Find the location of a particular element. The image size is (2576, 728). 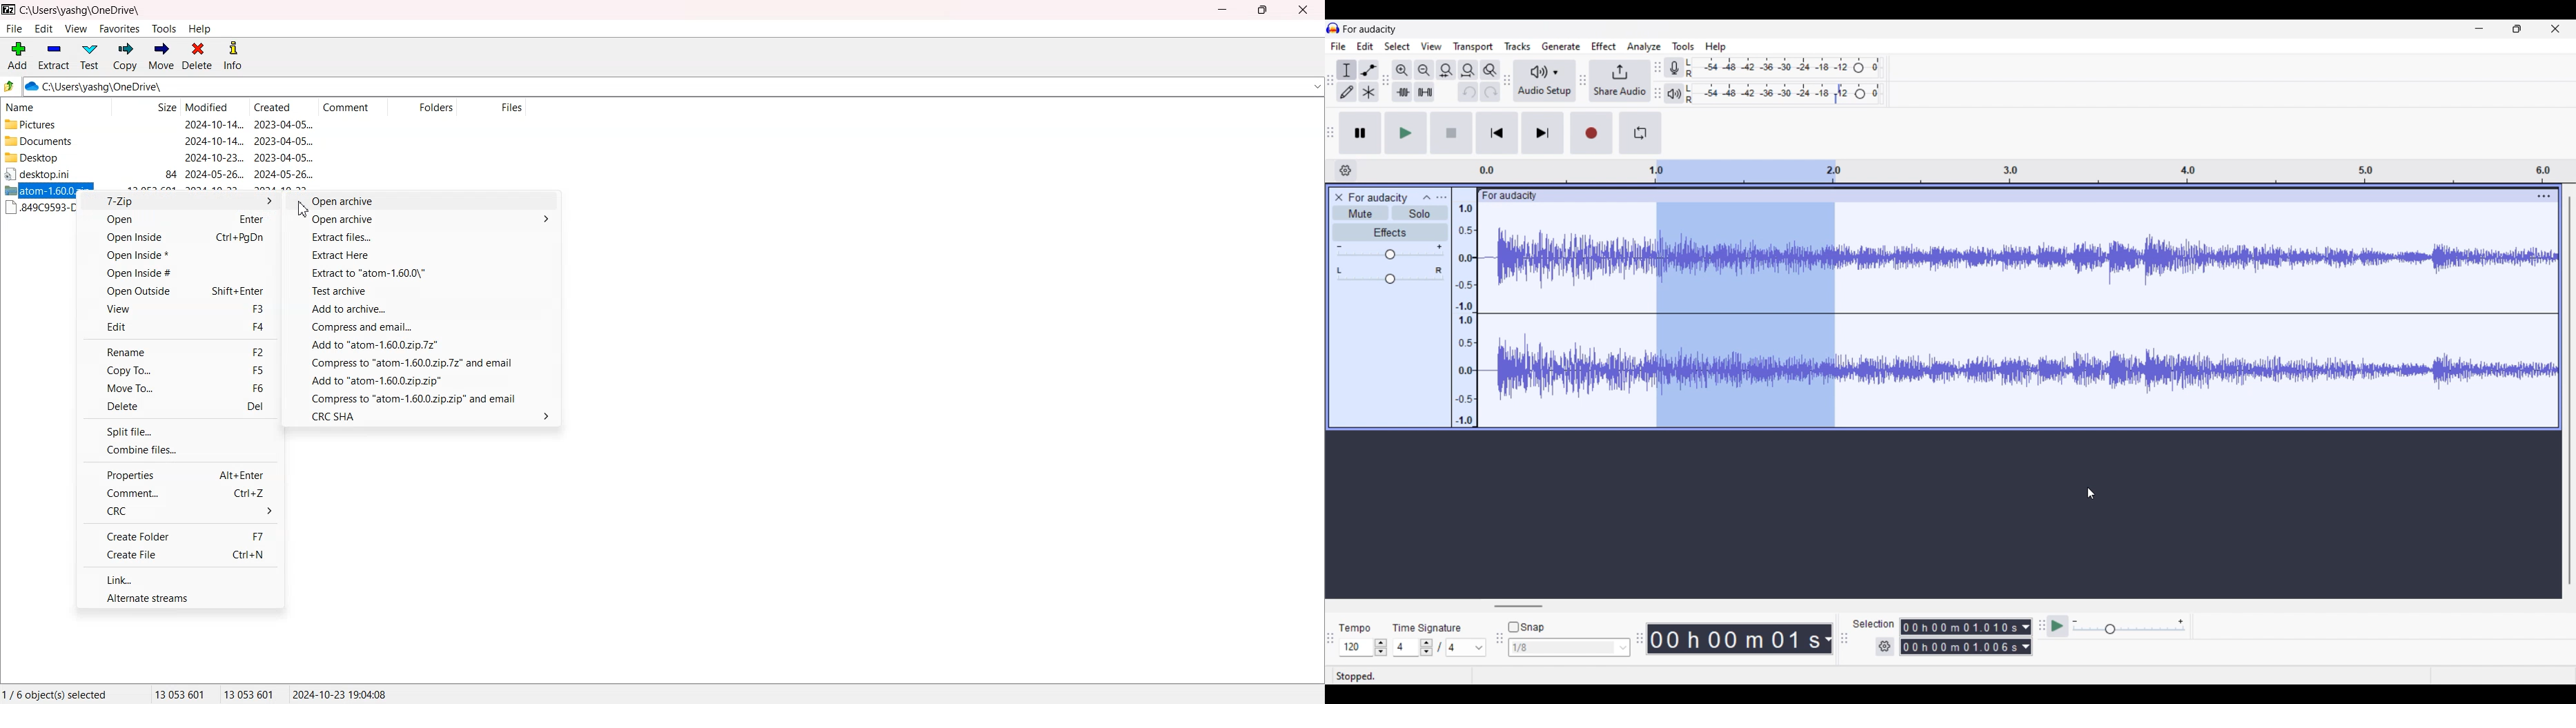

Delete is located at coordinates (179, 407).